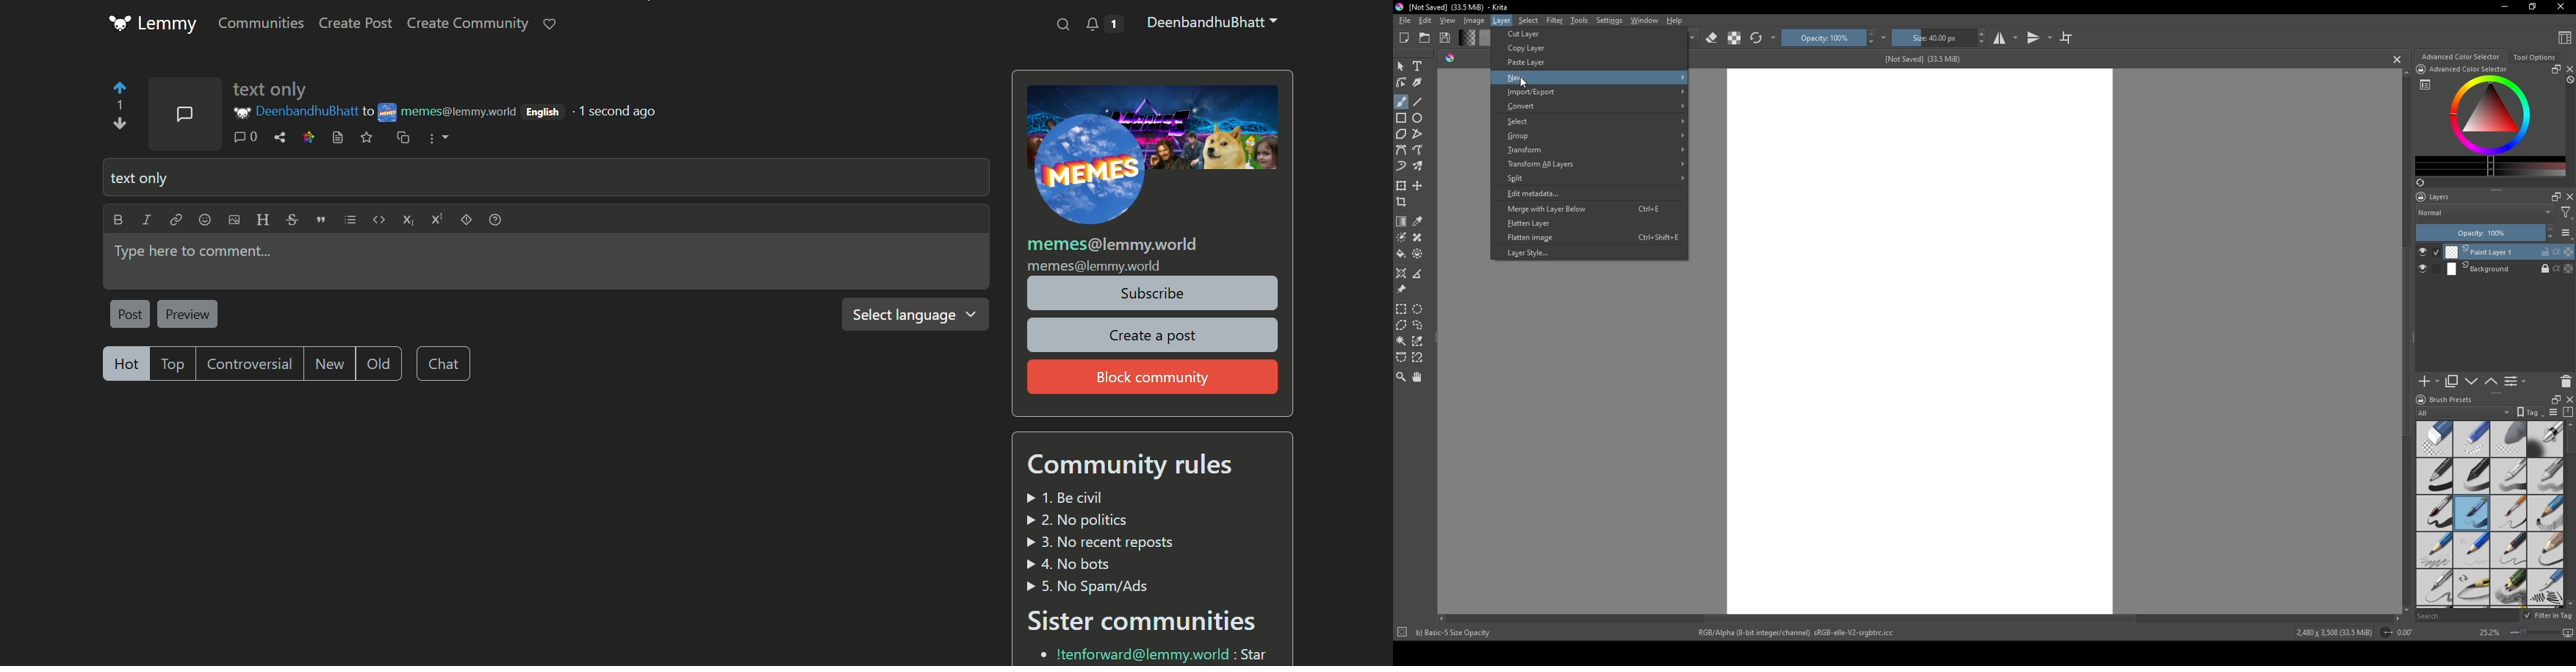  Describe the element at coordinates (2546, 438) in the screenshot. I see `blending tool` at that location.